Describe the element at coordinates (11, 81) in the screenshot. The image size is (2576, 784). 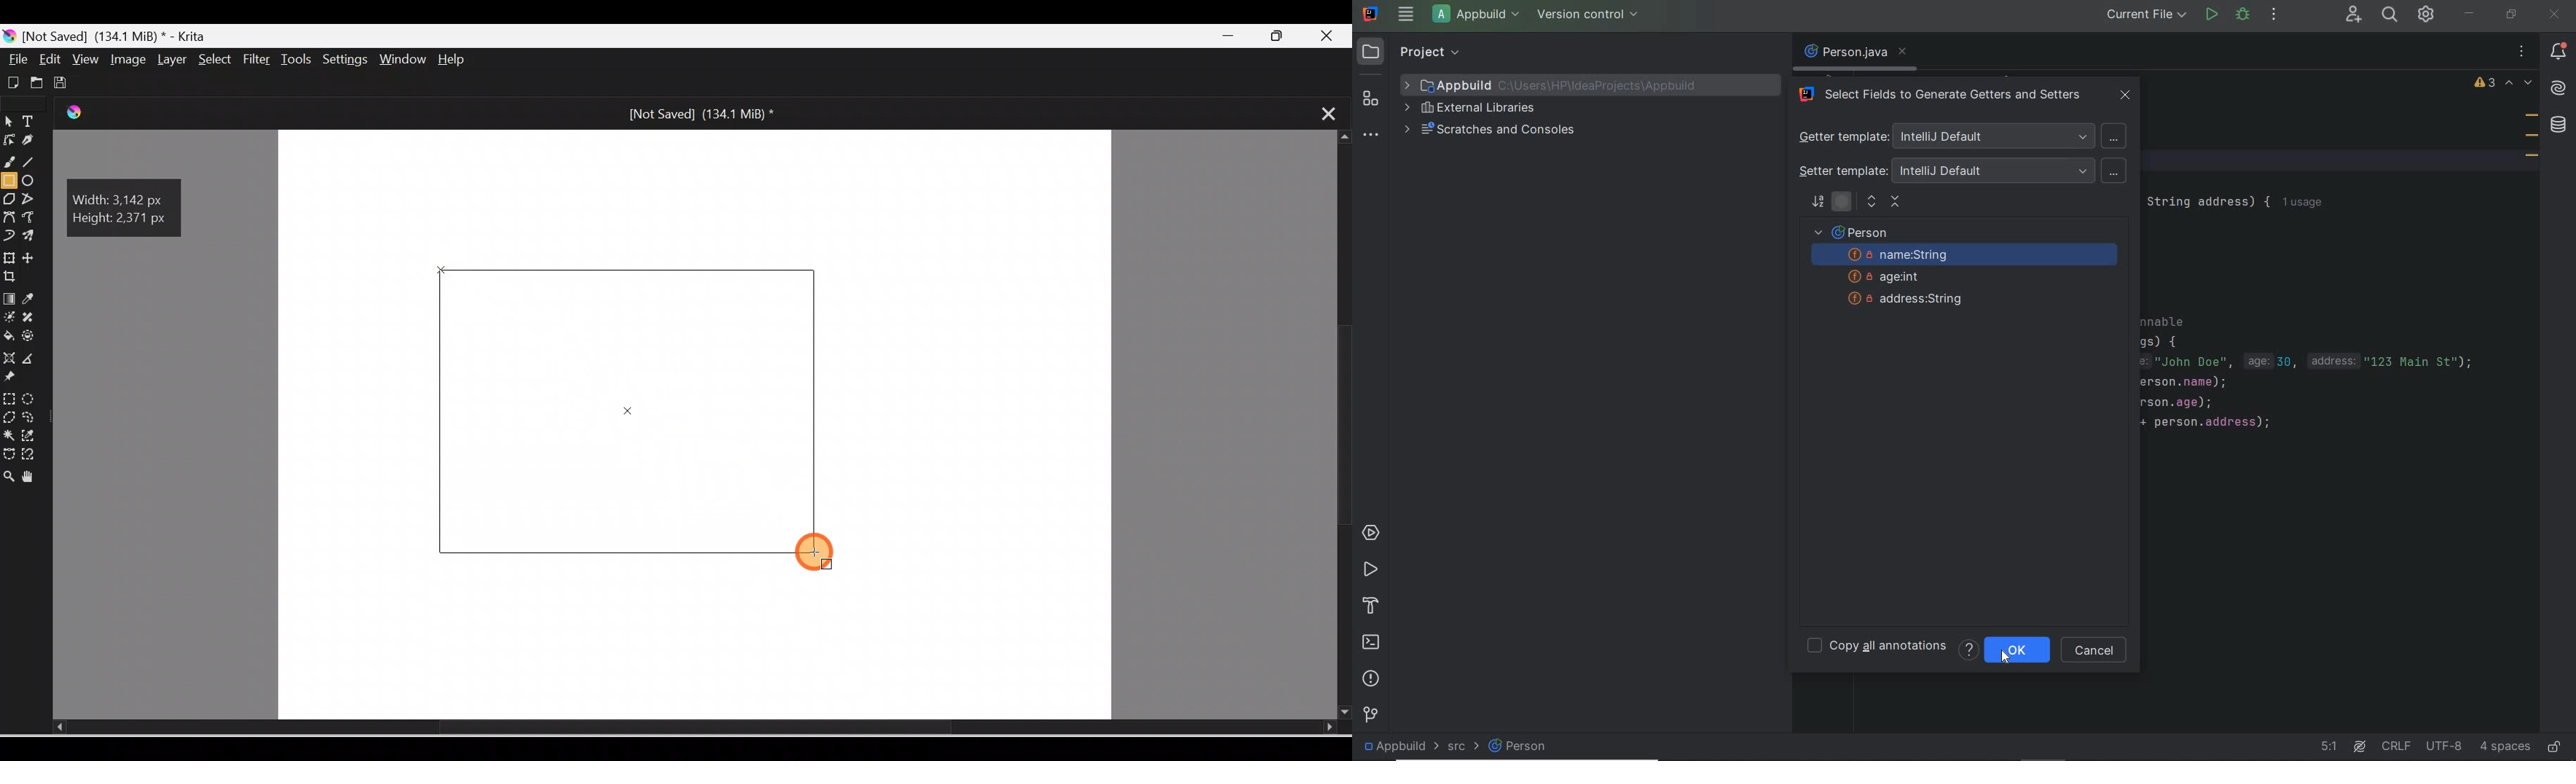
I see `Create new document` at that location.